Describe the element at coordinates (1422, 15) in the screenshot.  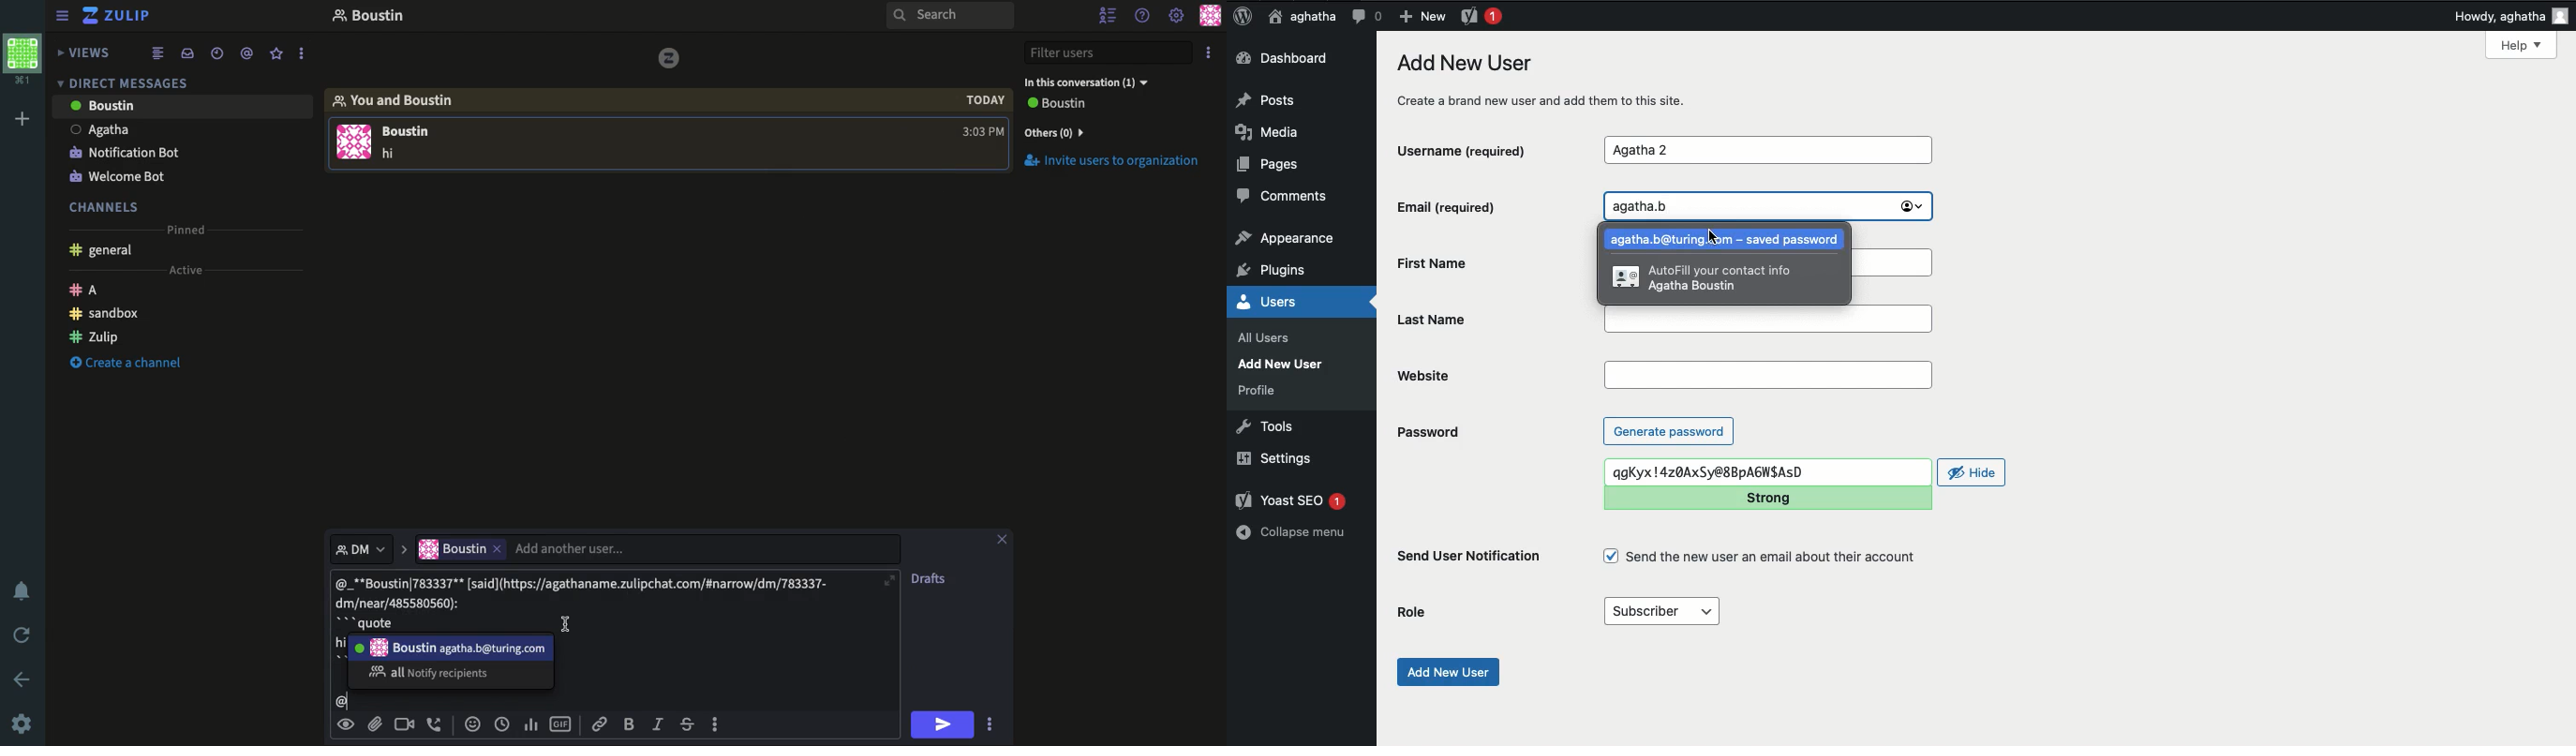
I see `New` at that location.